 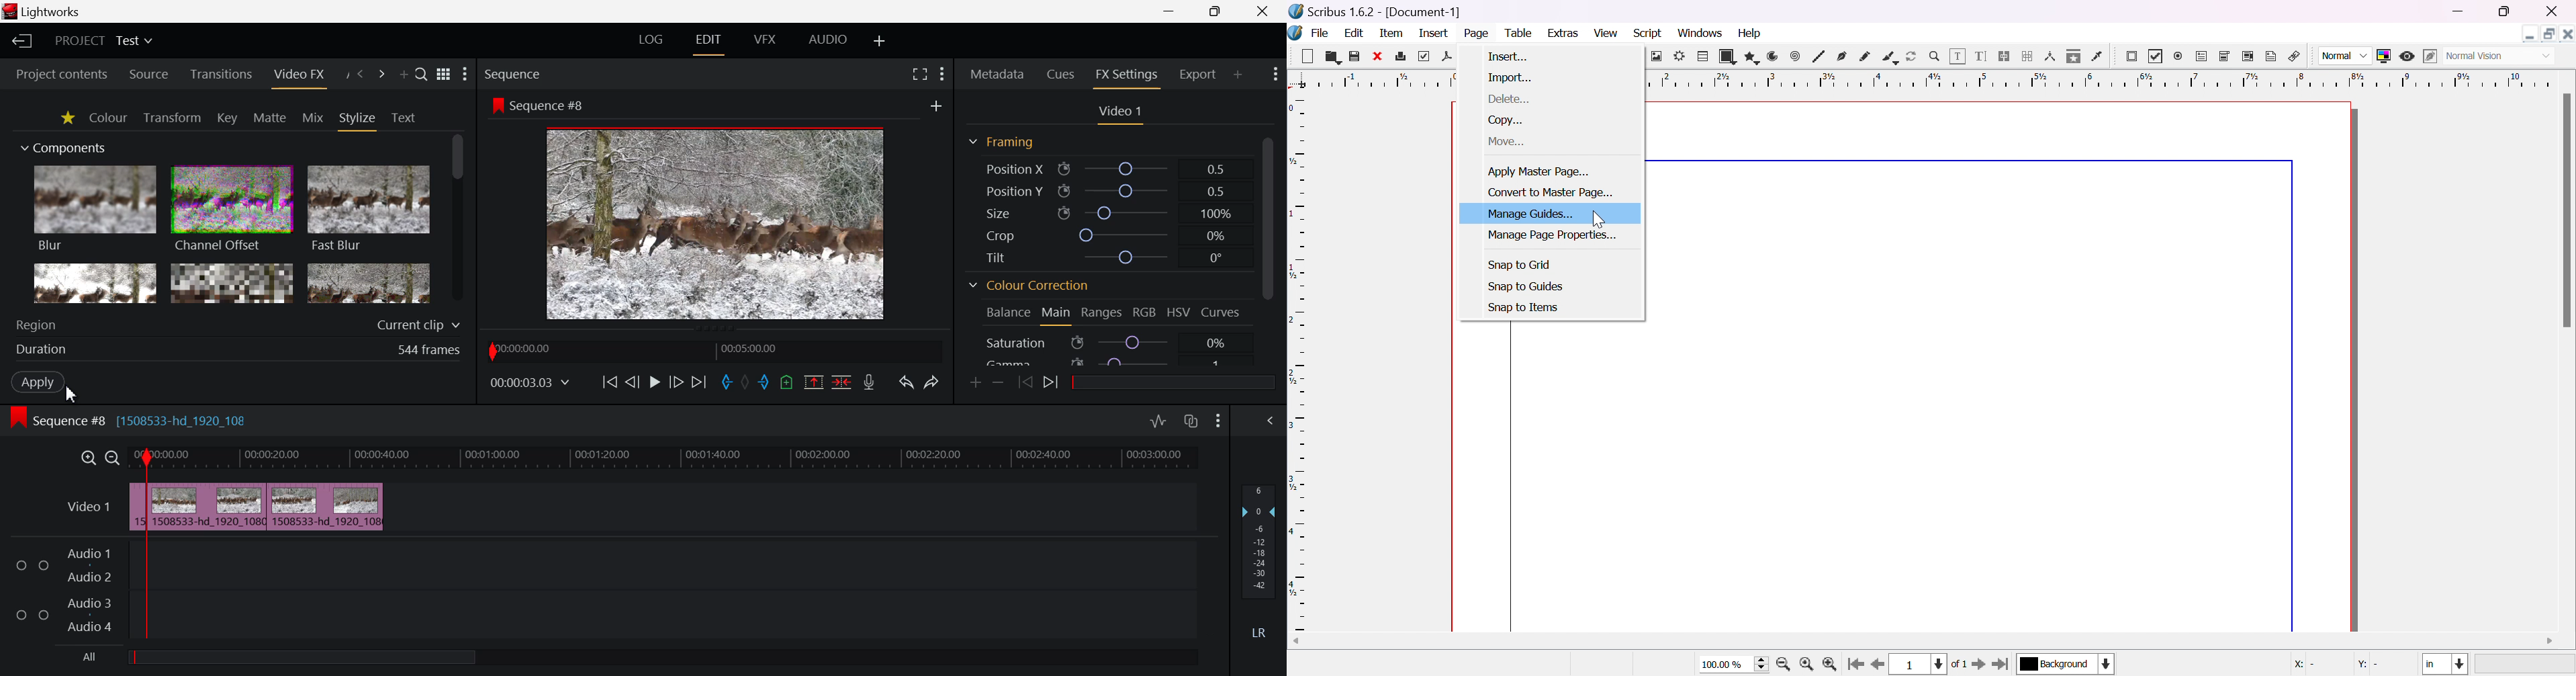 I want to click on polygon, so click(x=1754, y=56).